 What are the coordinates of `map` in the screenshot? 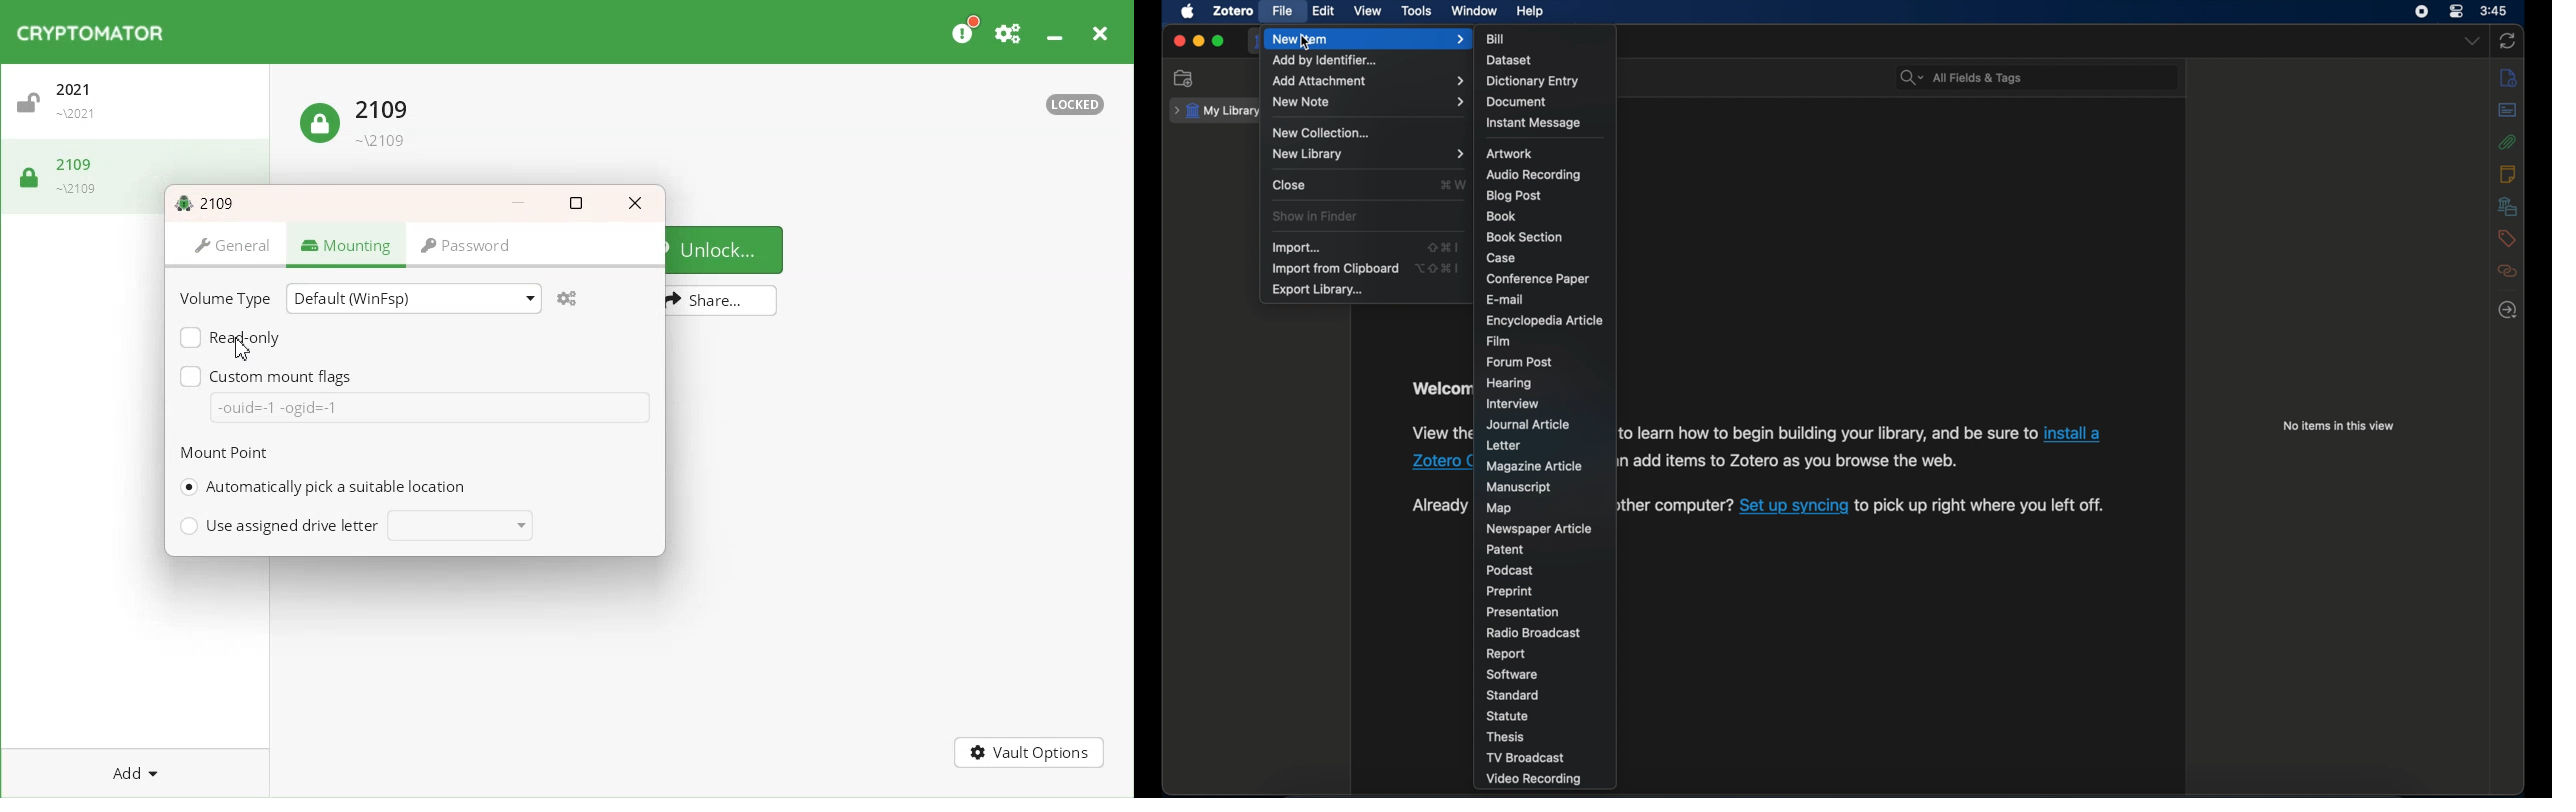 It's located at (1499, 508).